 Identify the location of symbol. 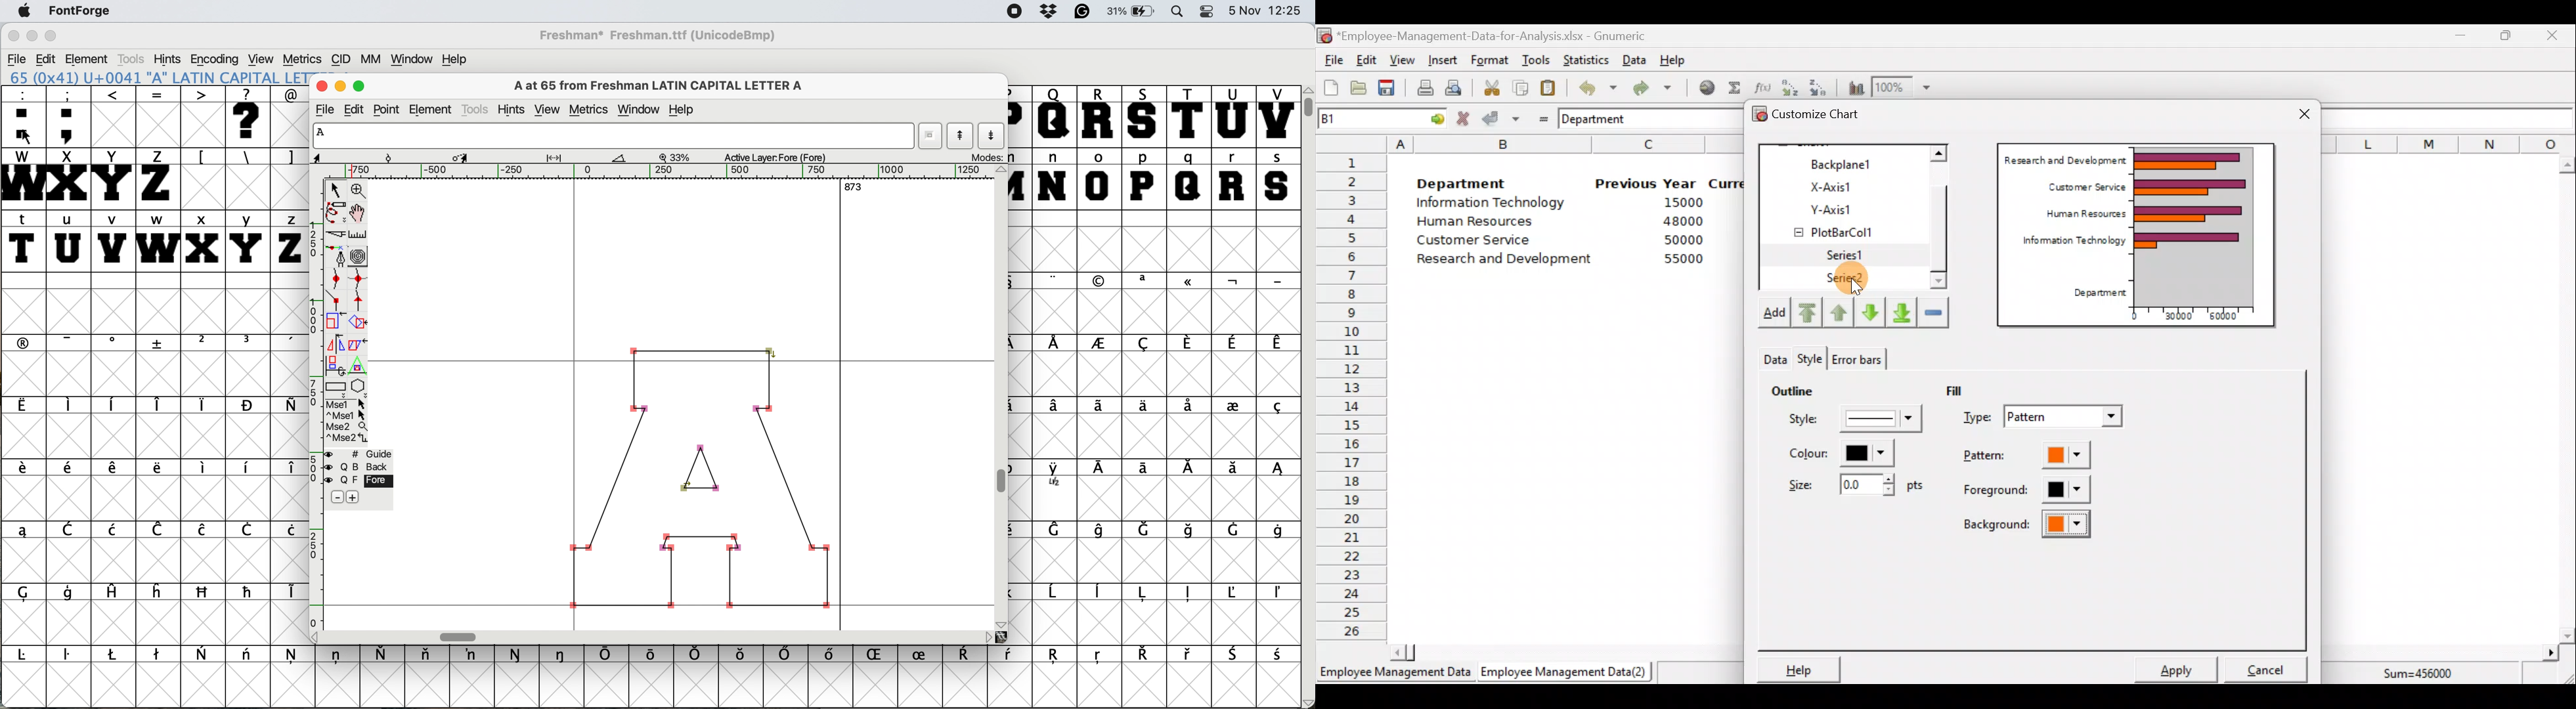
(1233, 282).